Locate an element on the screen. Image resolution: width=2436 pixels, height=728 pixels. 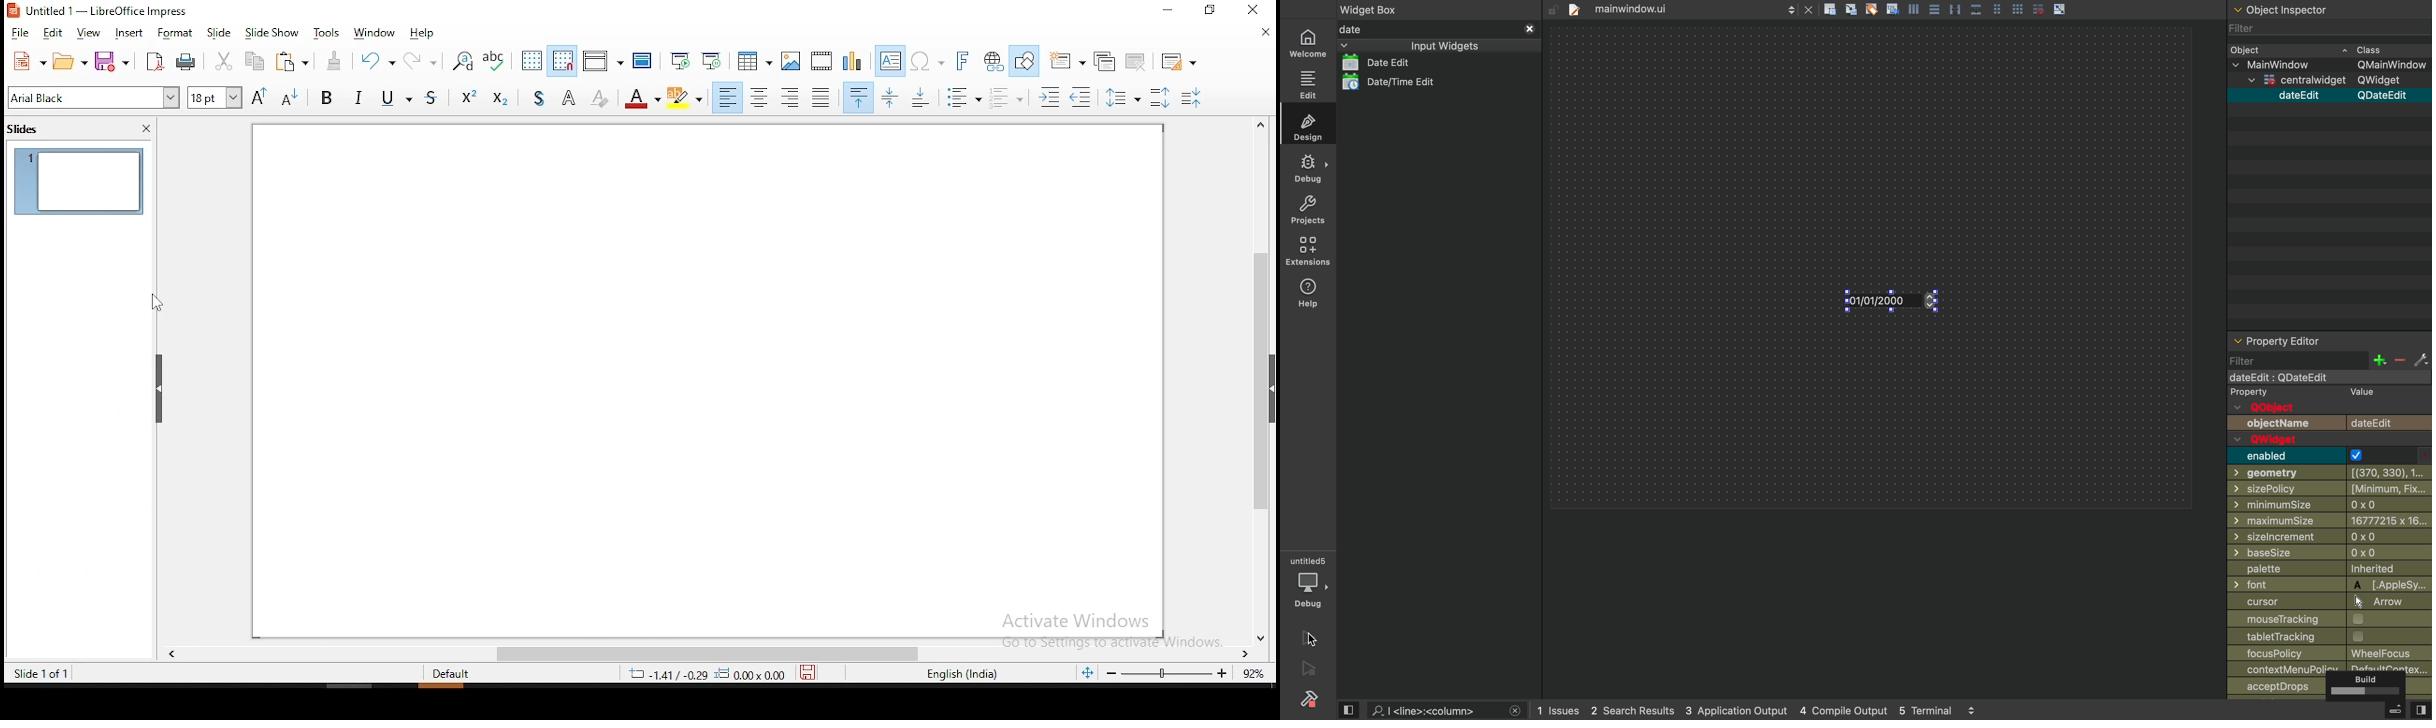
drag handle is located at coordinates (160, 391).